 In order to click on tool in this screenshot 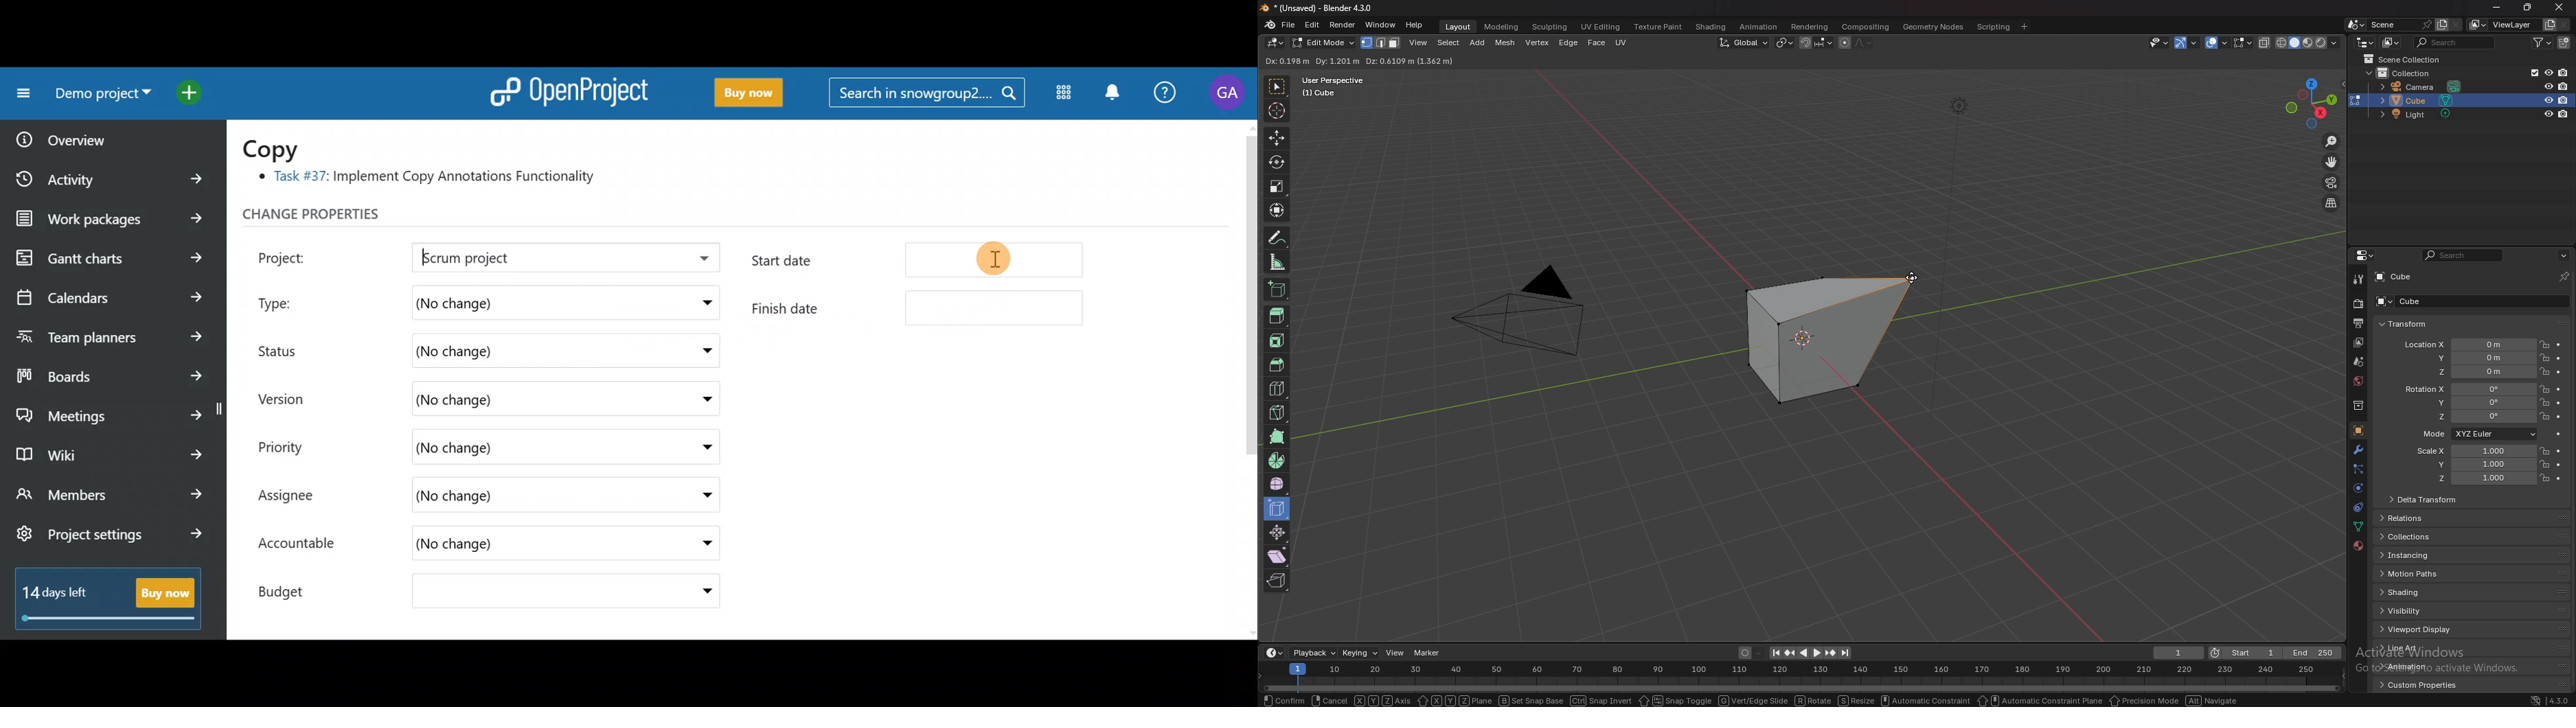, I will do `click(2358, 279)`.